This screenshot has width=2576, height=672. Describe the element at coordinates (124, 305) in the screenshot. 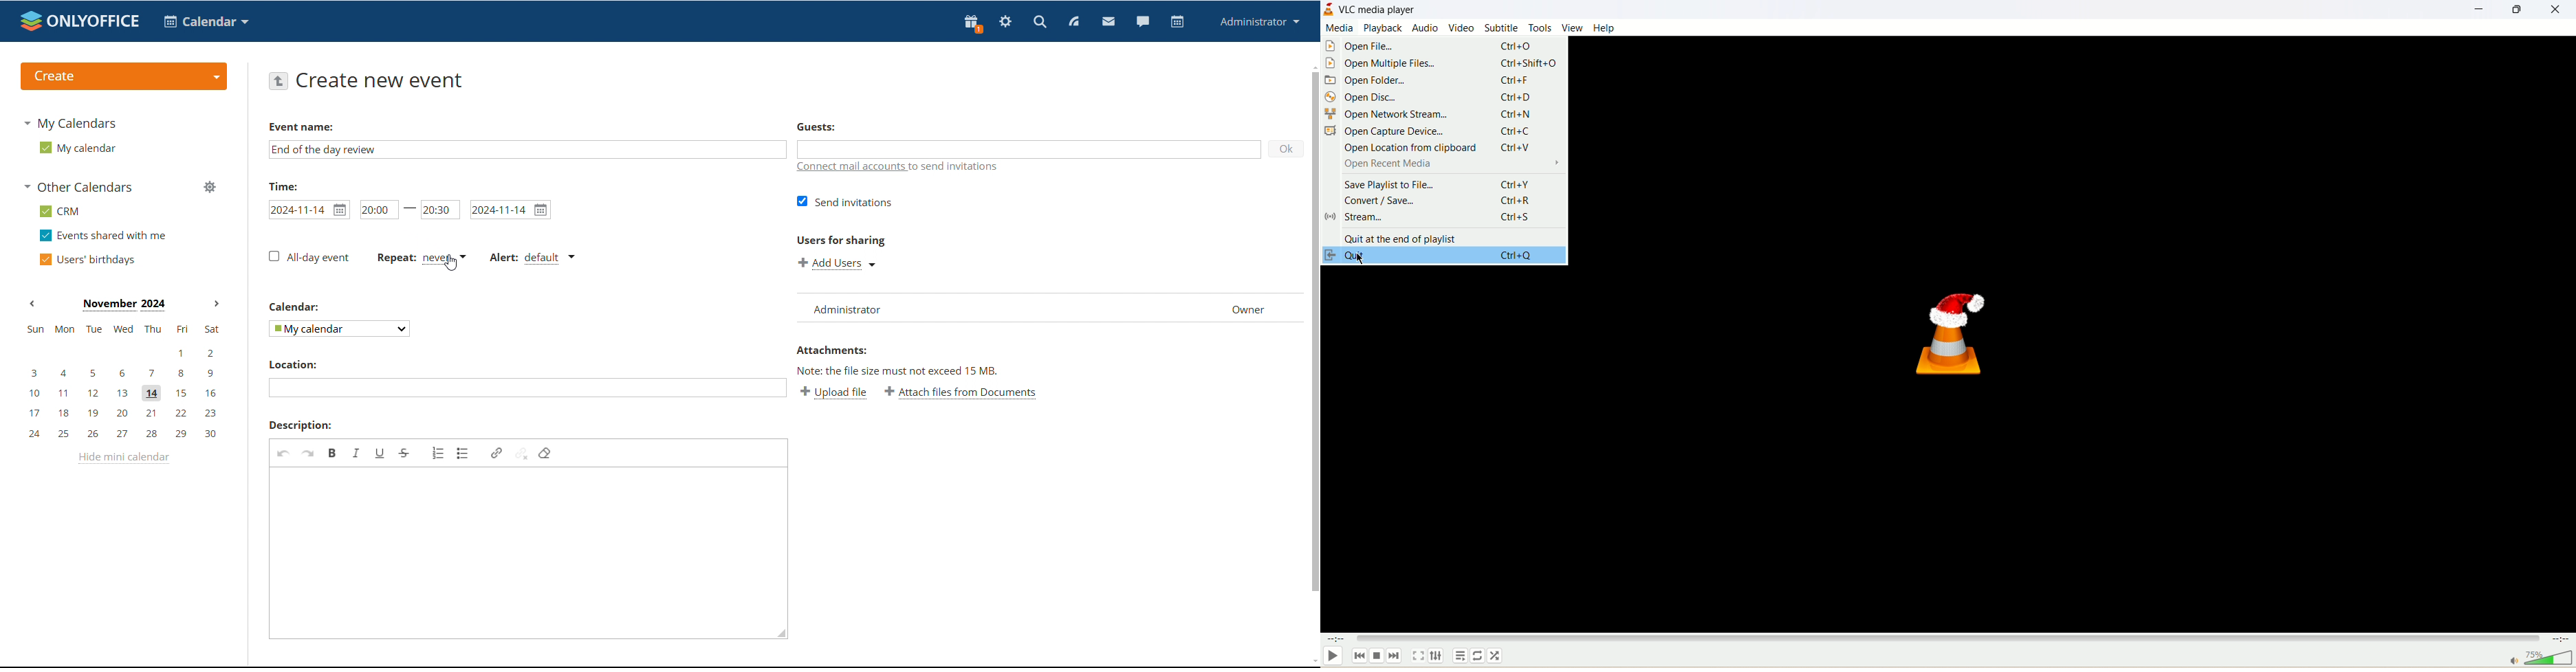

I see `Month on display` at that location.